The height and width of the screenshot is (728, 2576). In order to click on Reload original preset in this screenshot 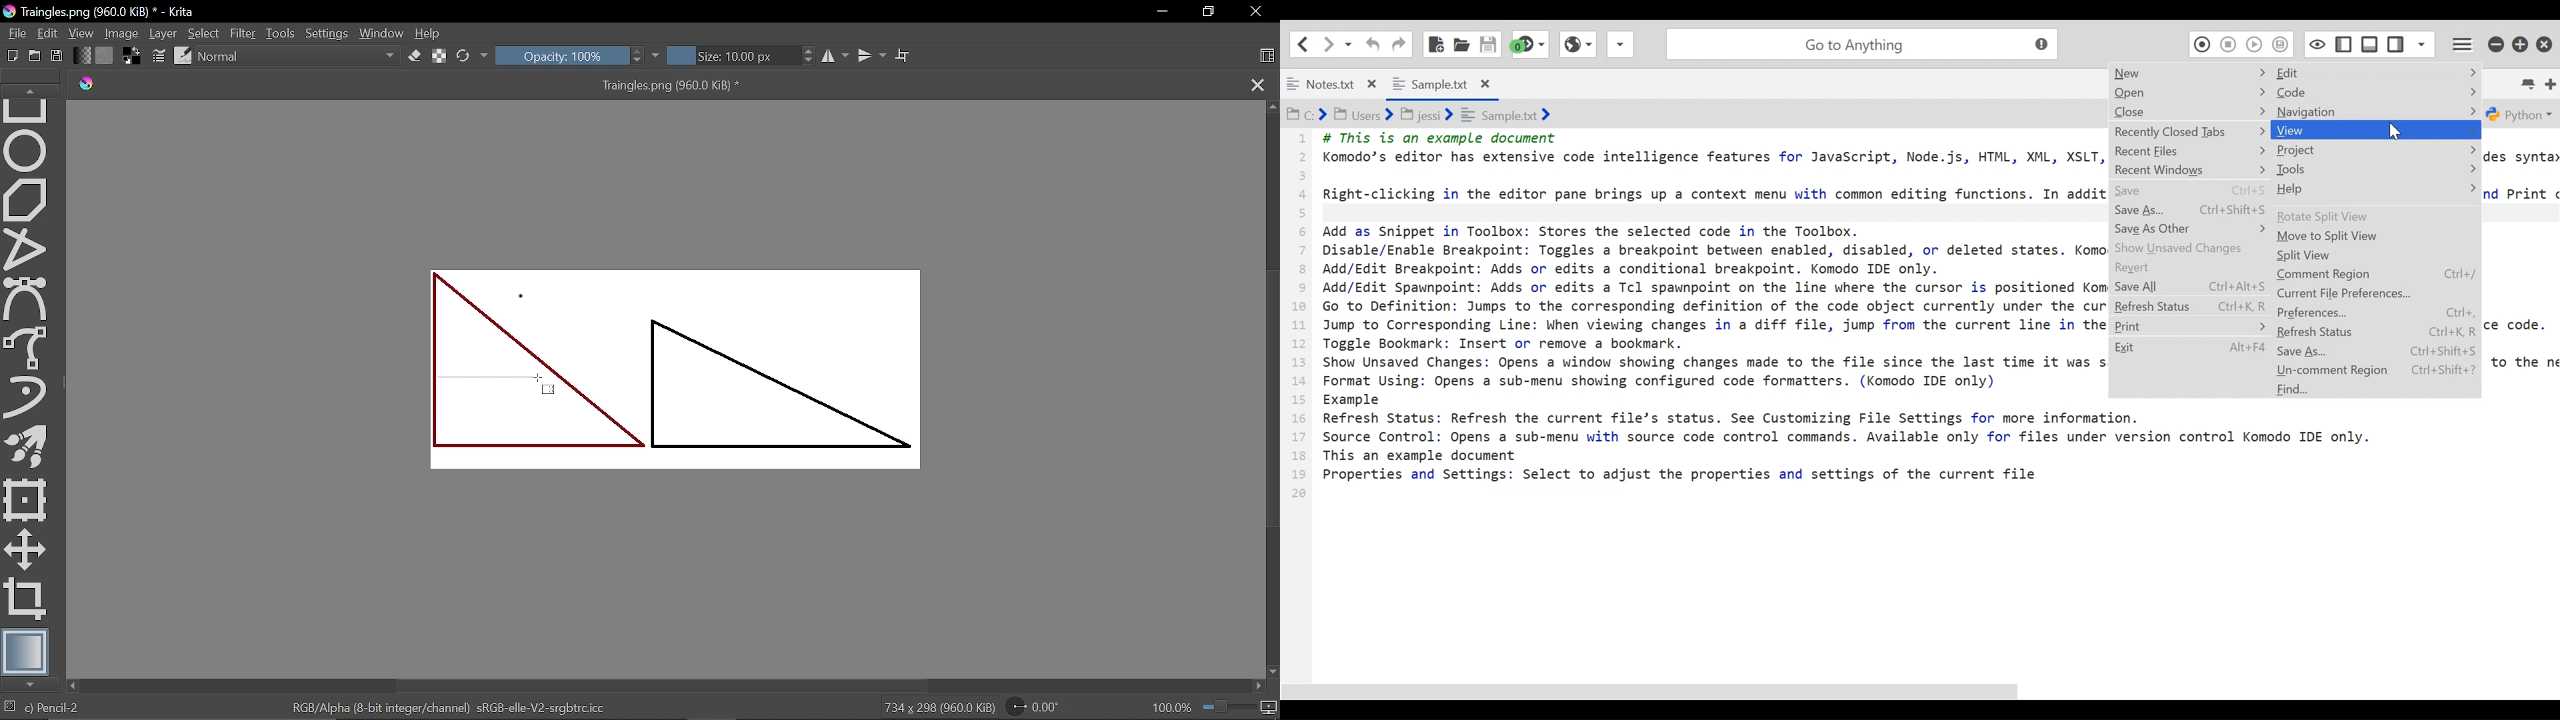, I will do `click(464, 57)`.